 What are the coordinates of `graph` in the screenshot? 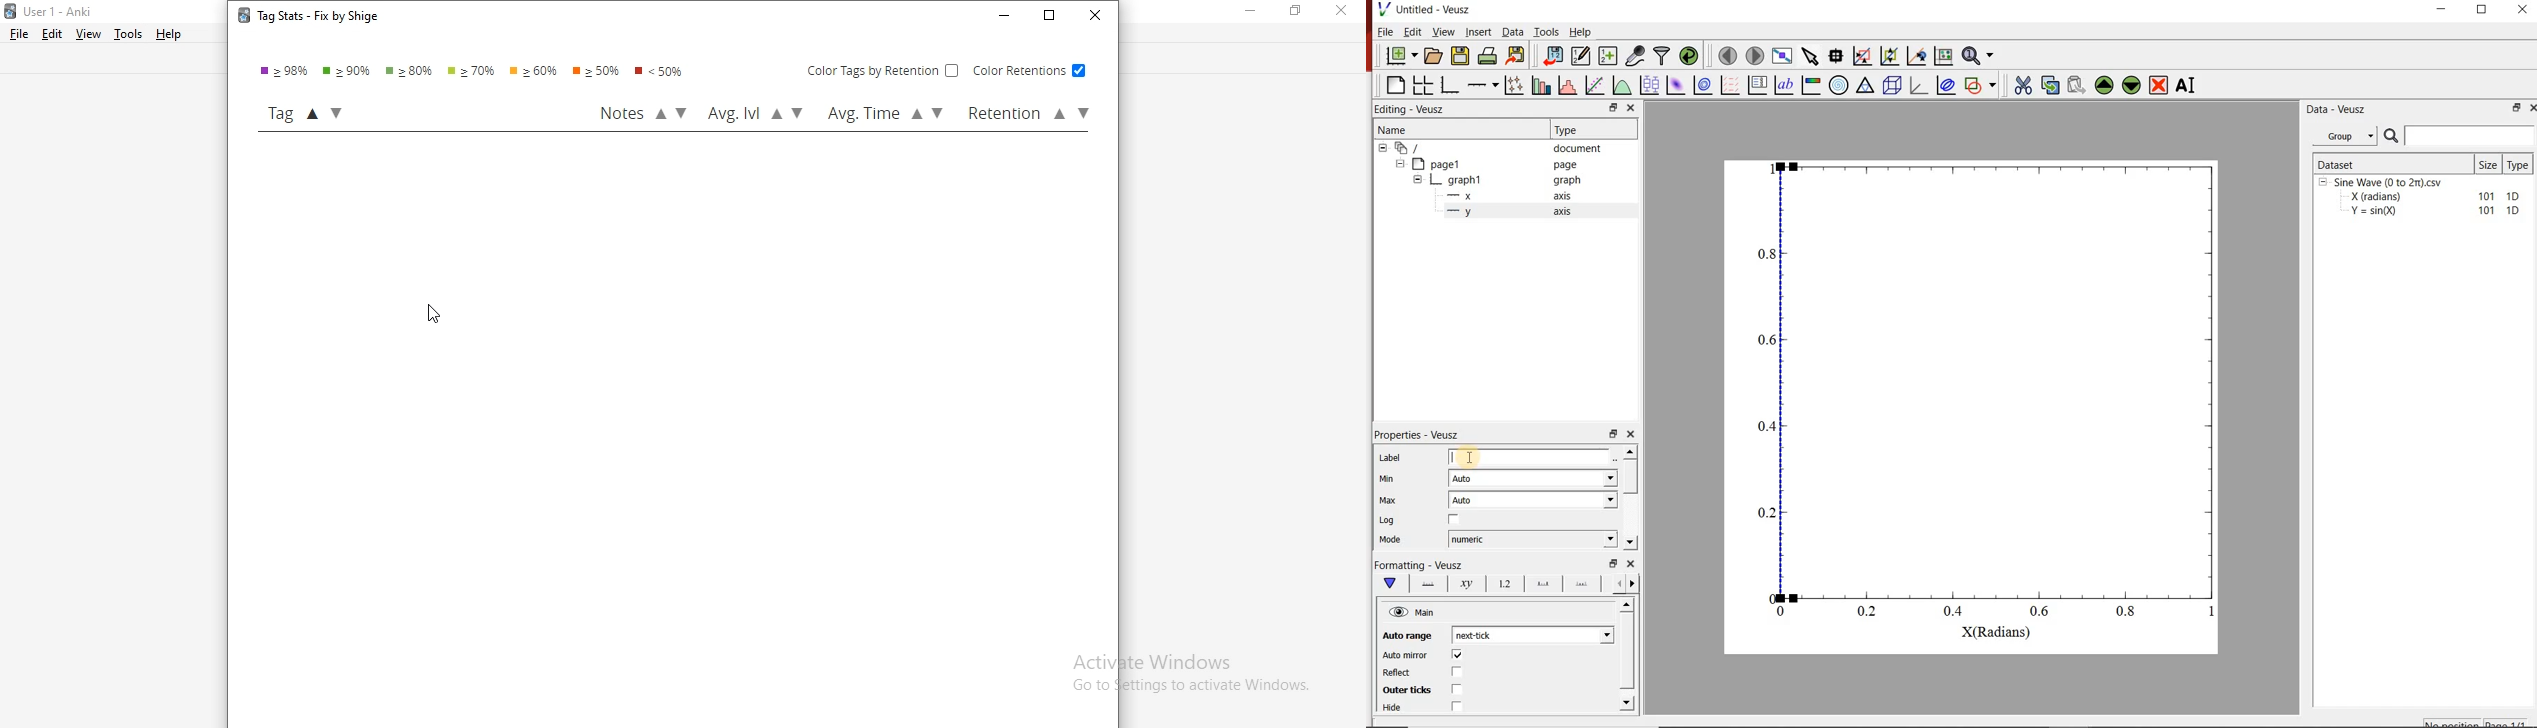 It's located at (1565, 179).